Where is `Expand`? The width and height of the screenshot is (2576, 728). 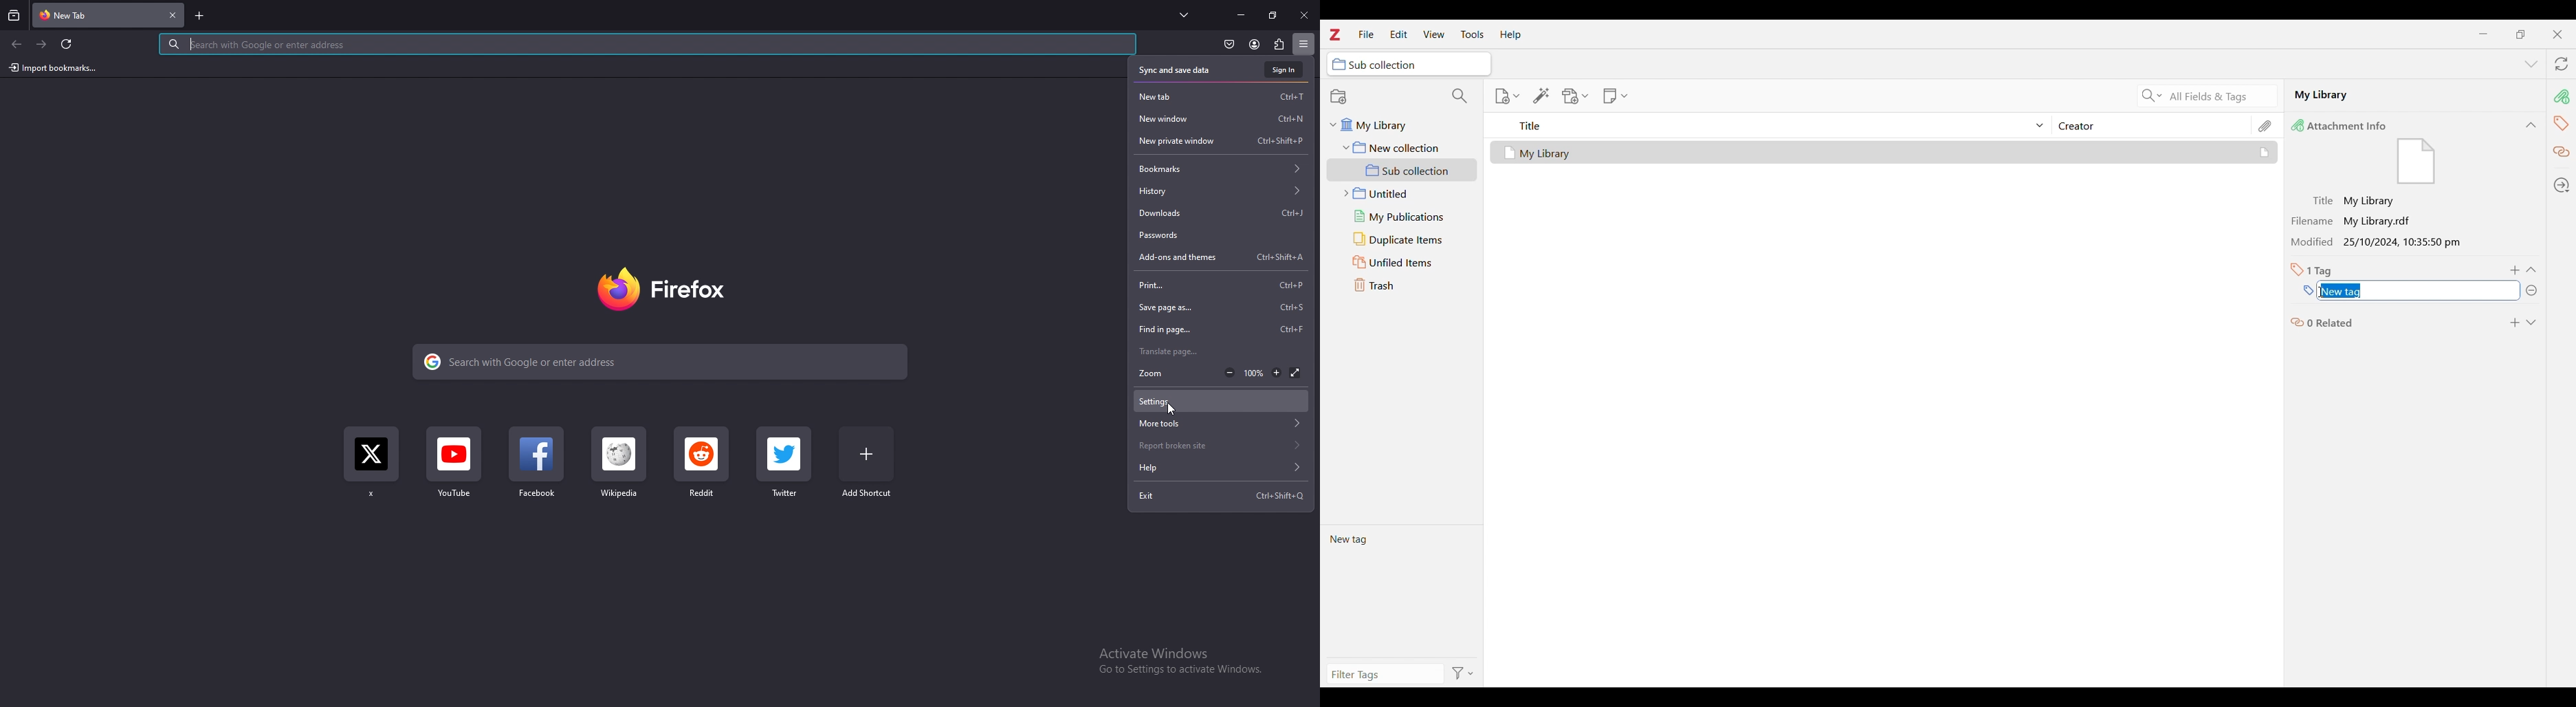 Expand is located at coordinates (2531, 323).